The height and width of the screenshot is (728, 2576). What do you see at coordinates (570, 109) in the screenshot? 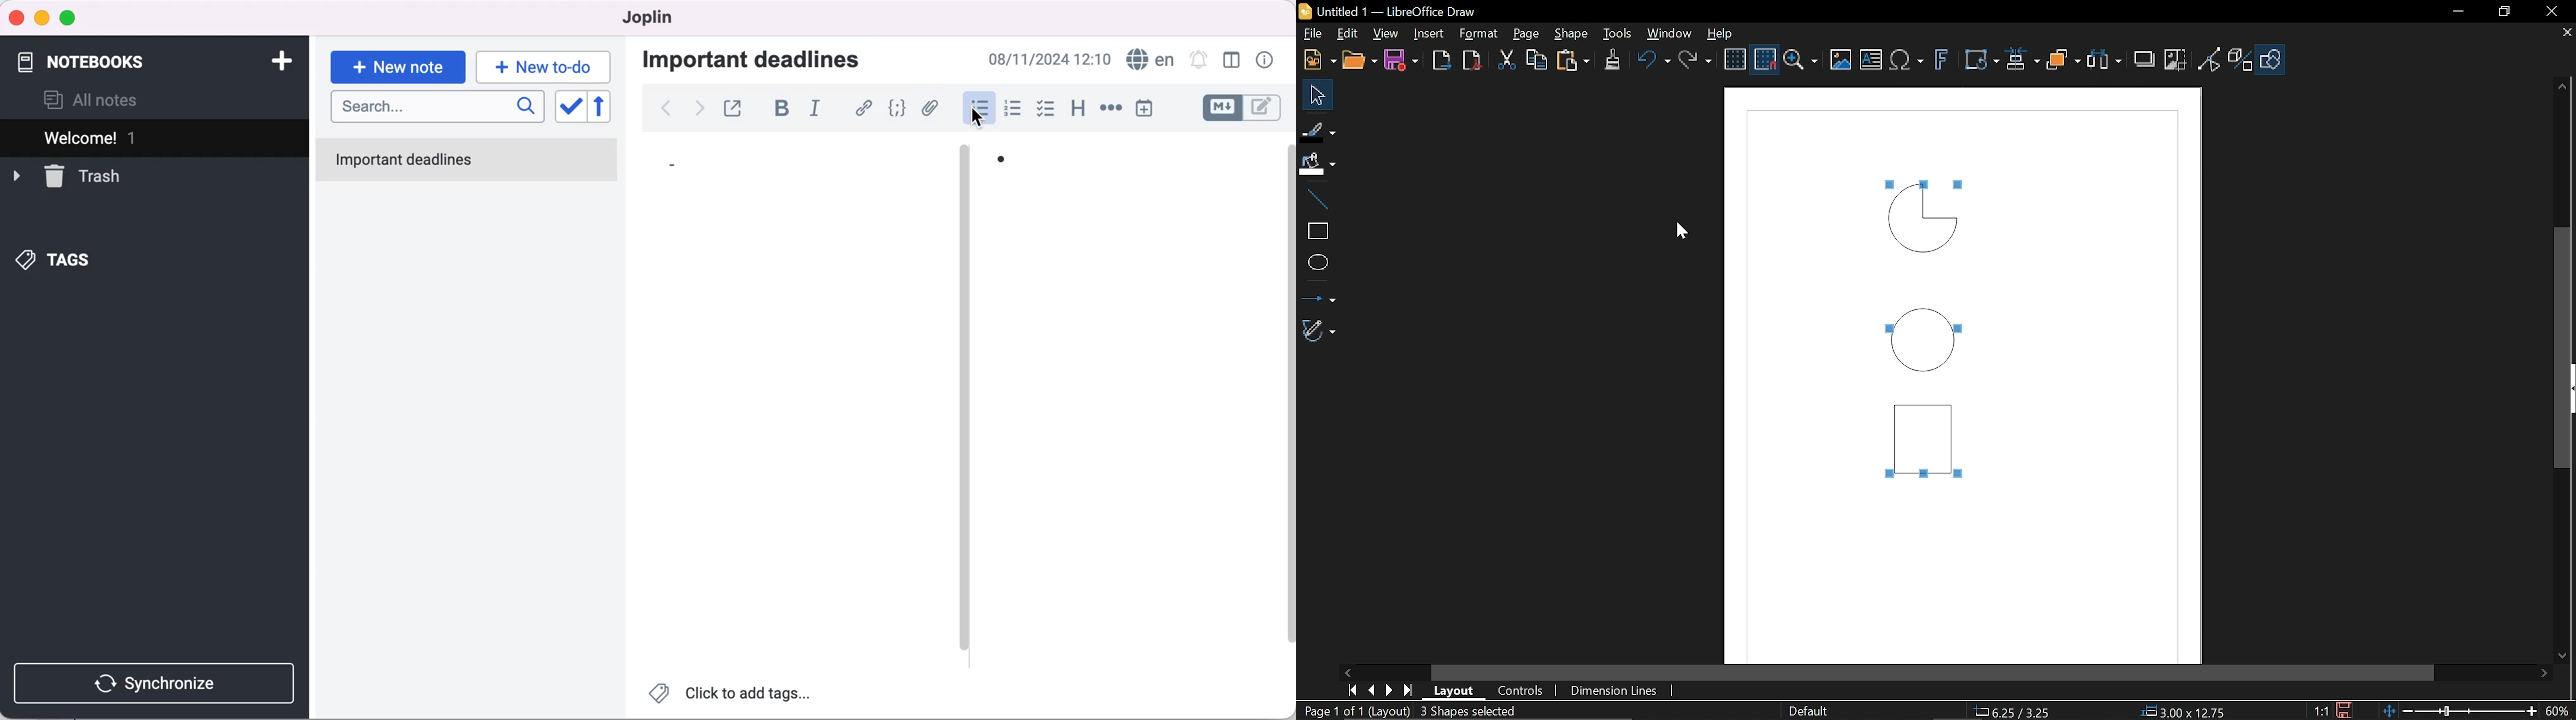
I see `toggle sort order field` at bounding box center [570, 109].